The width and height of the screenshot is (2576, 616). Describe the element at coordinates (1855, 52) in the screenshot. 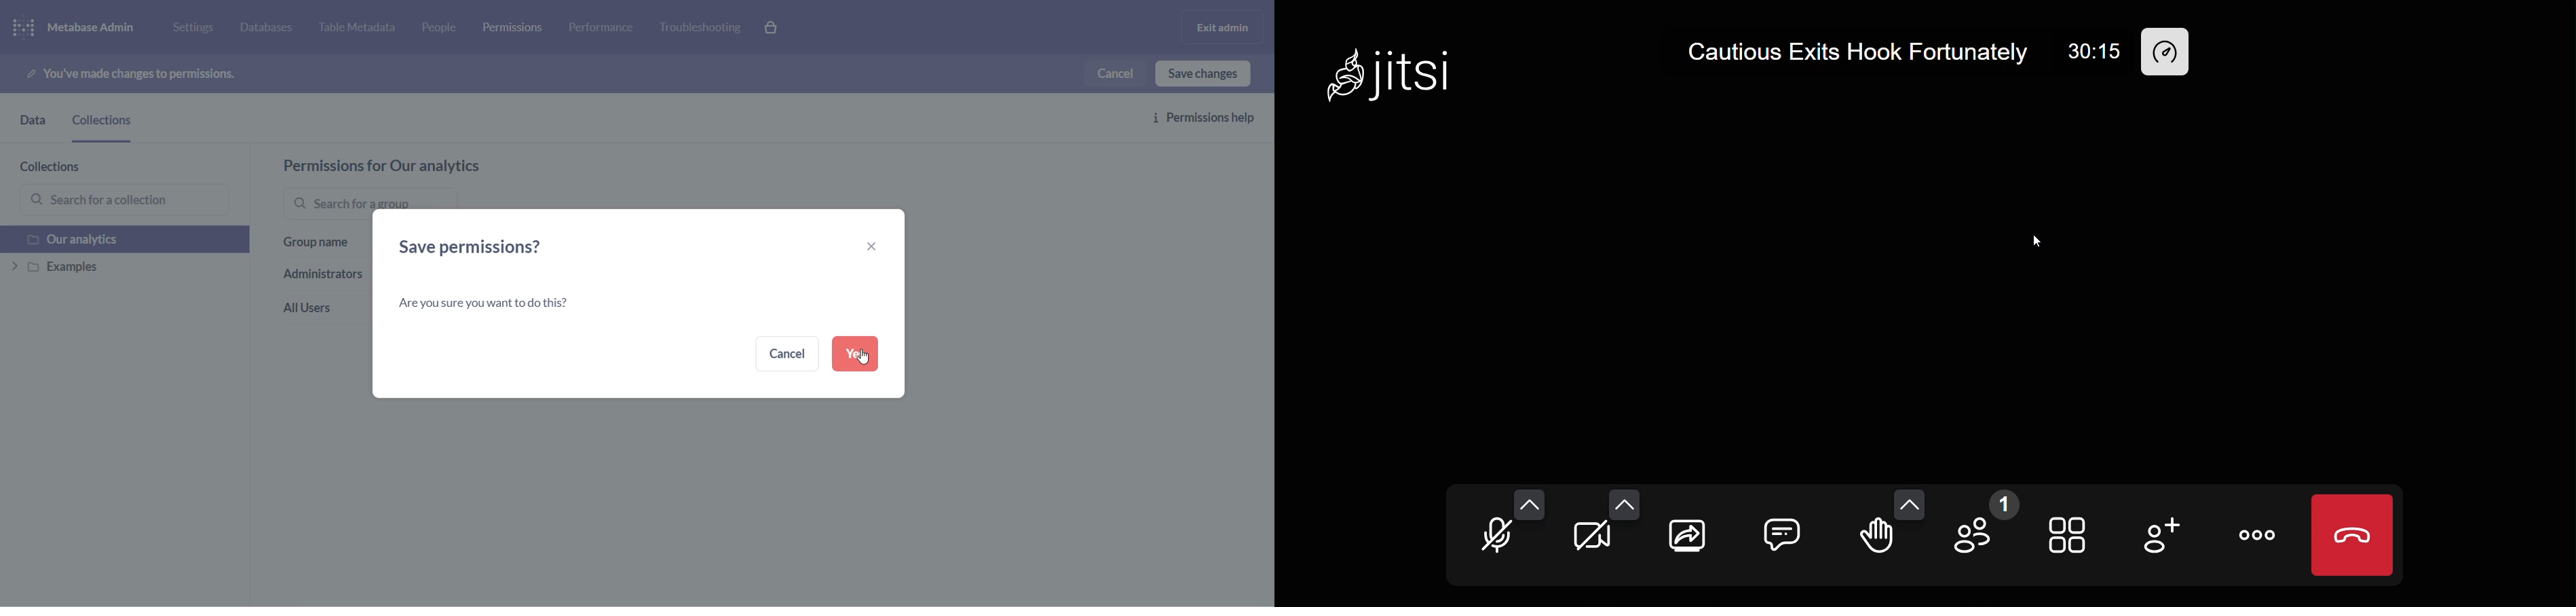

I see `Cautious Exits Hook Fortunately` at that location.